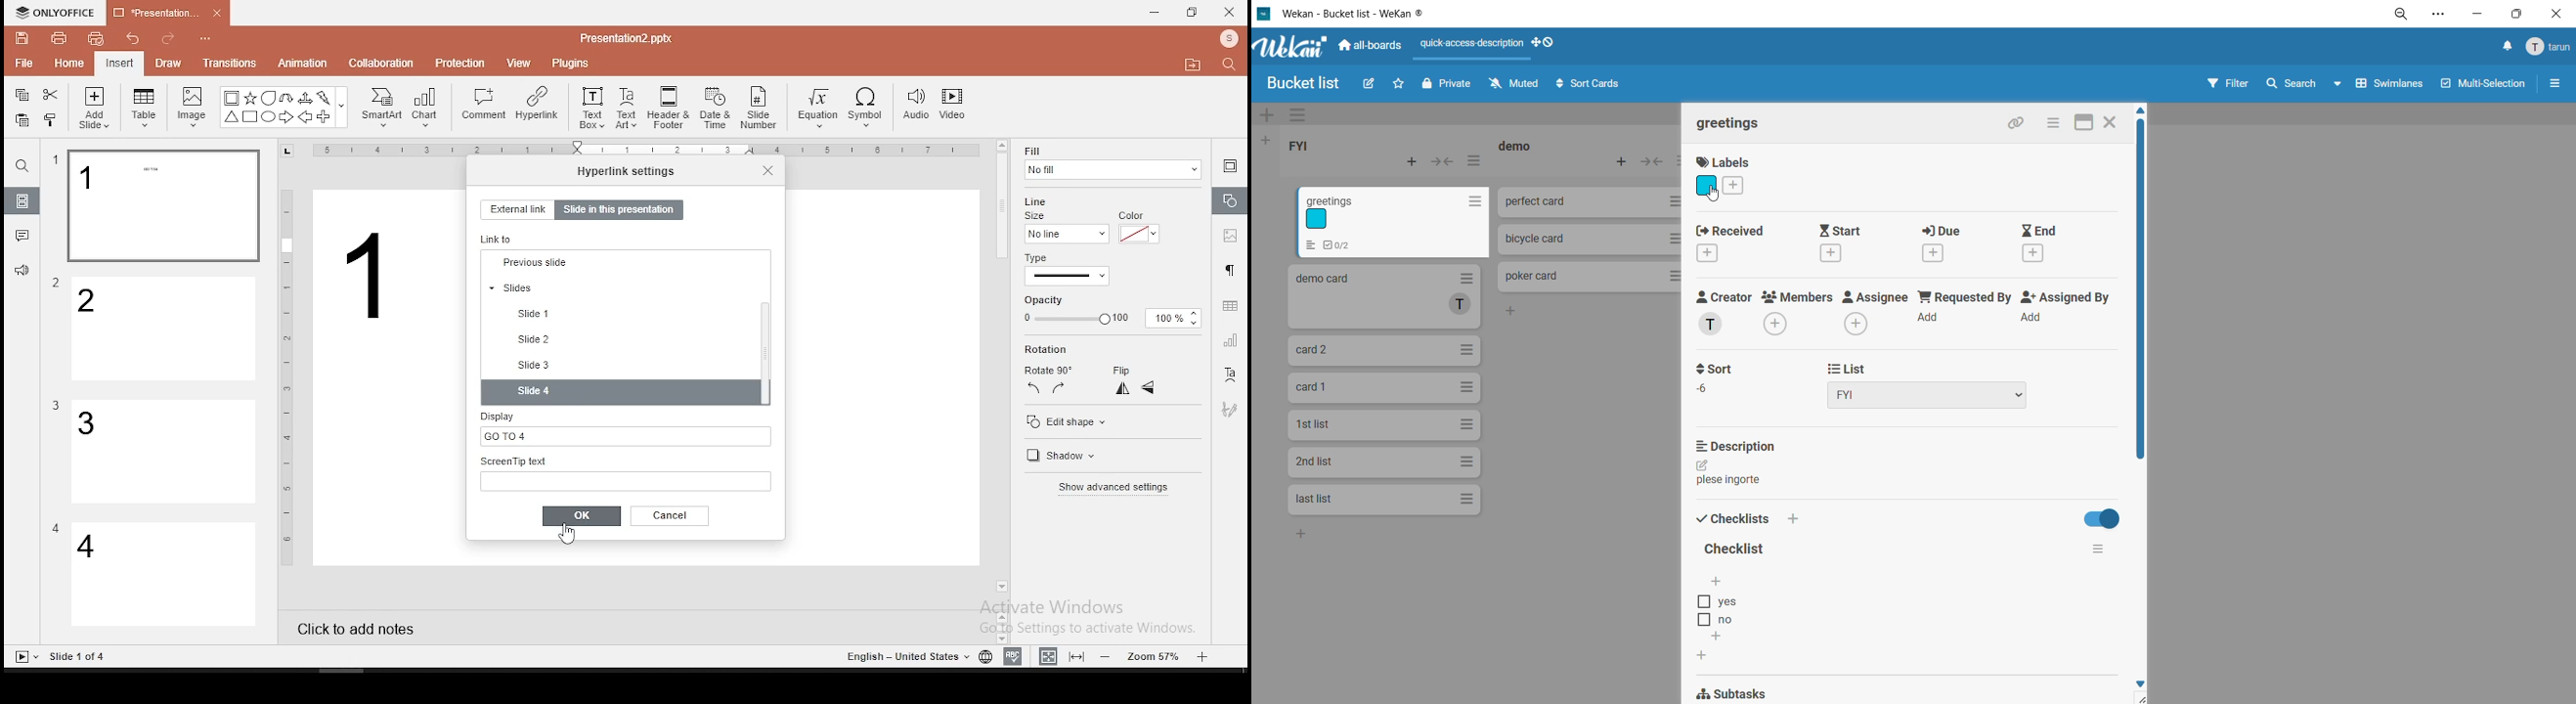  Describe the element at coordinates (1727, 177) in the screenshot. I see `labels` at that location.